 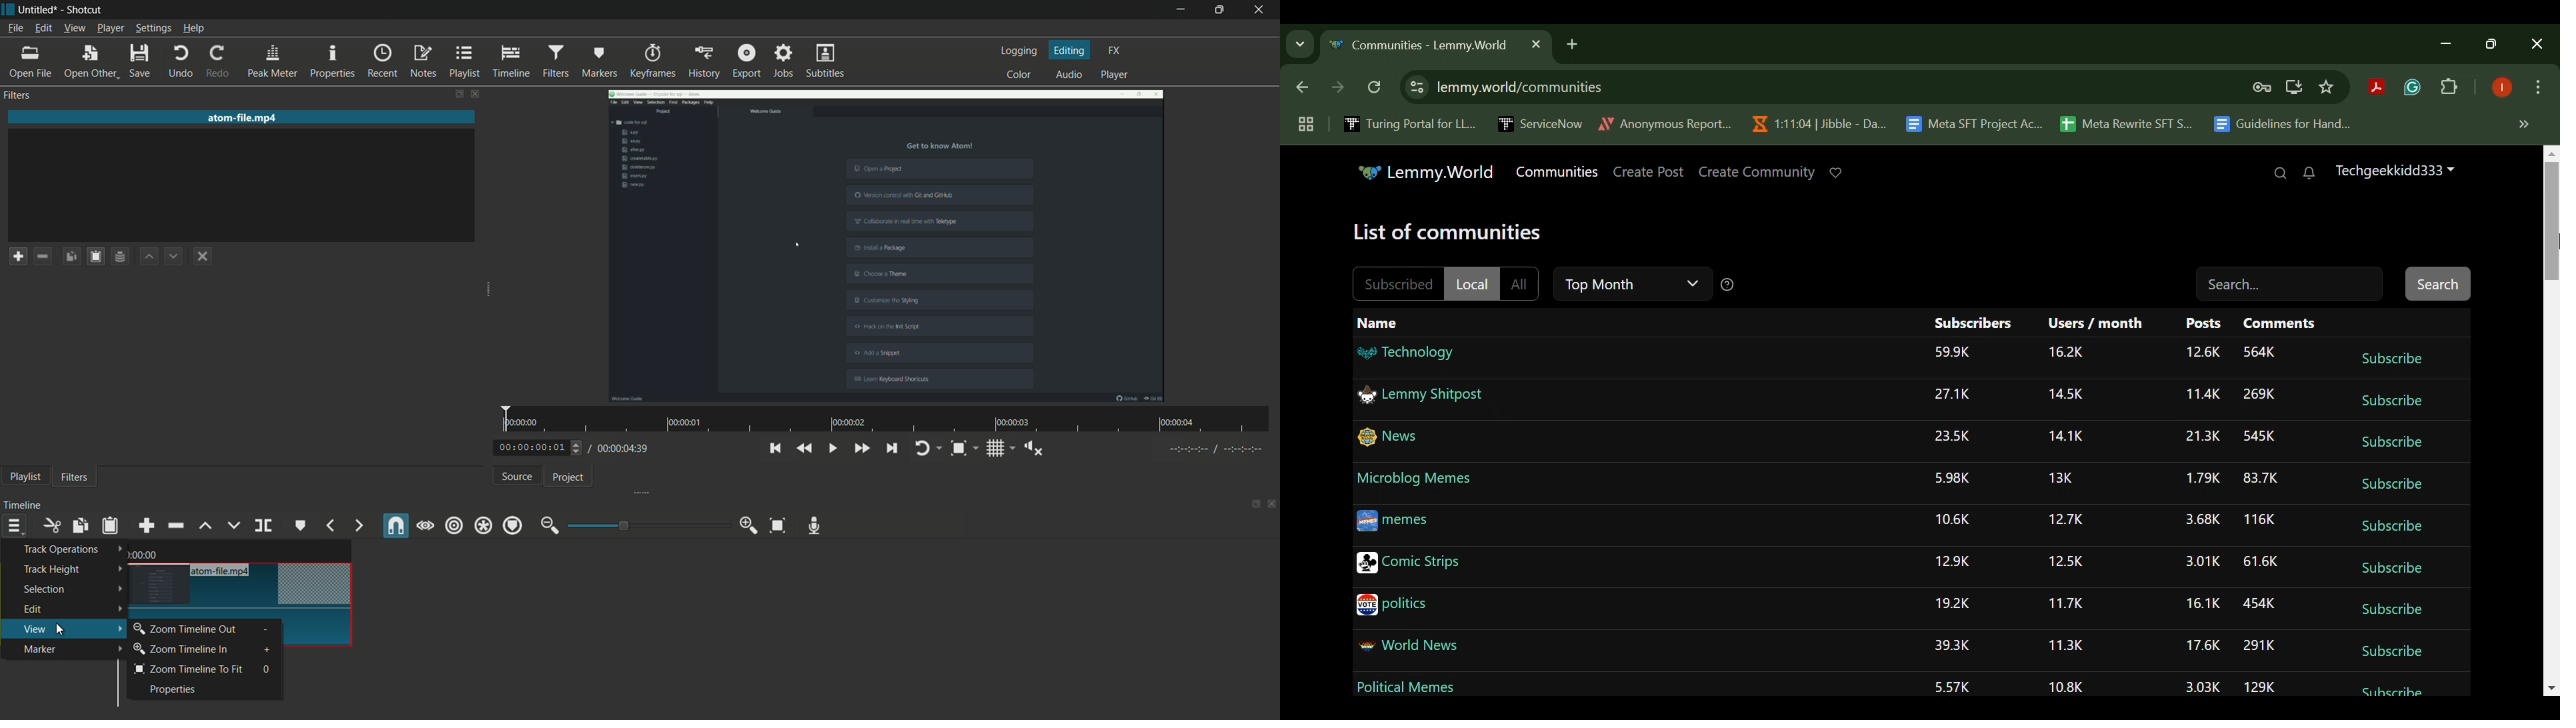 What do you see at coordinates (19, 95) in the screenshot?
I see `filters` at bounding box center [19, 95].